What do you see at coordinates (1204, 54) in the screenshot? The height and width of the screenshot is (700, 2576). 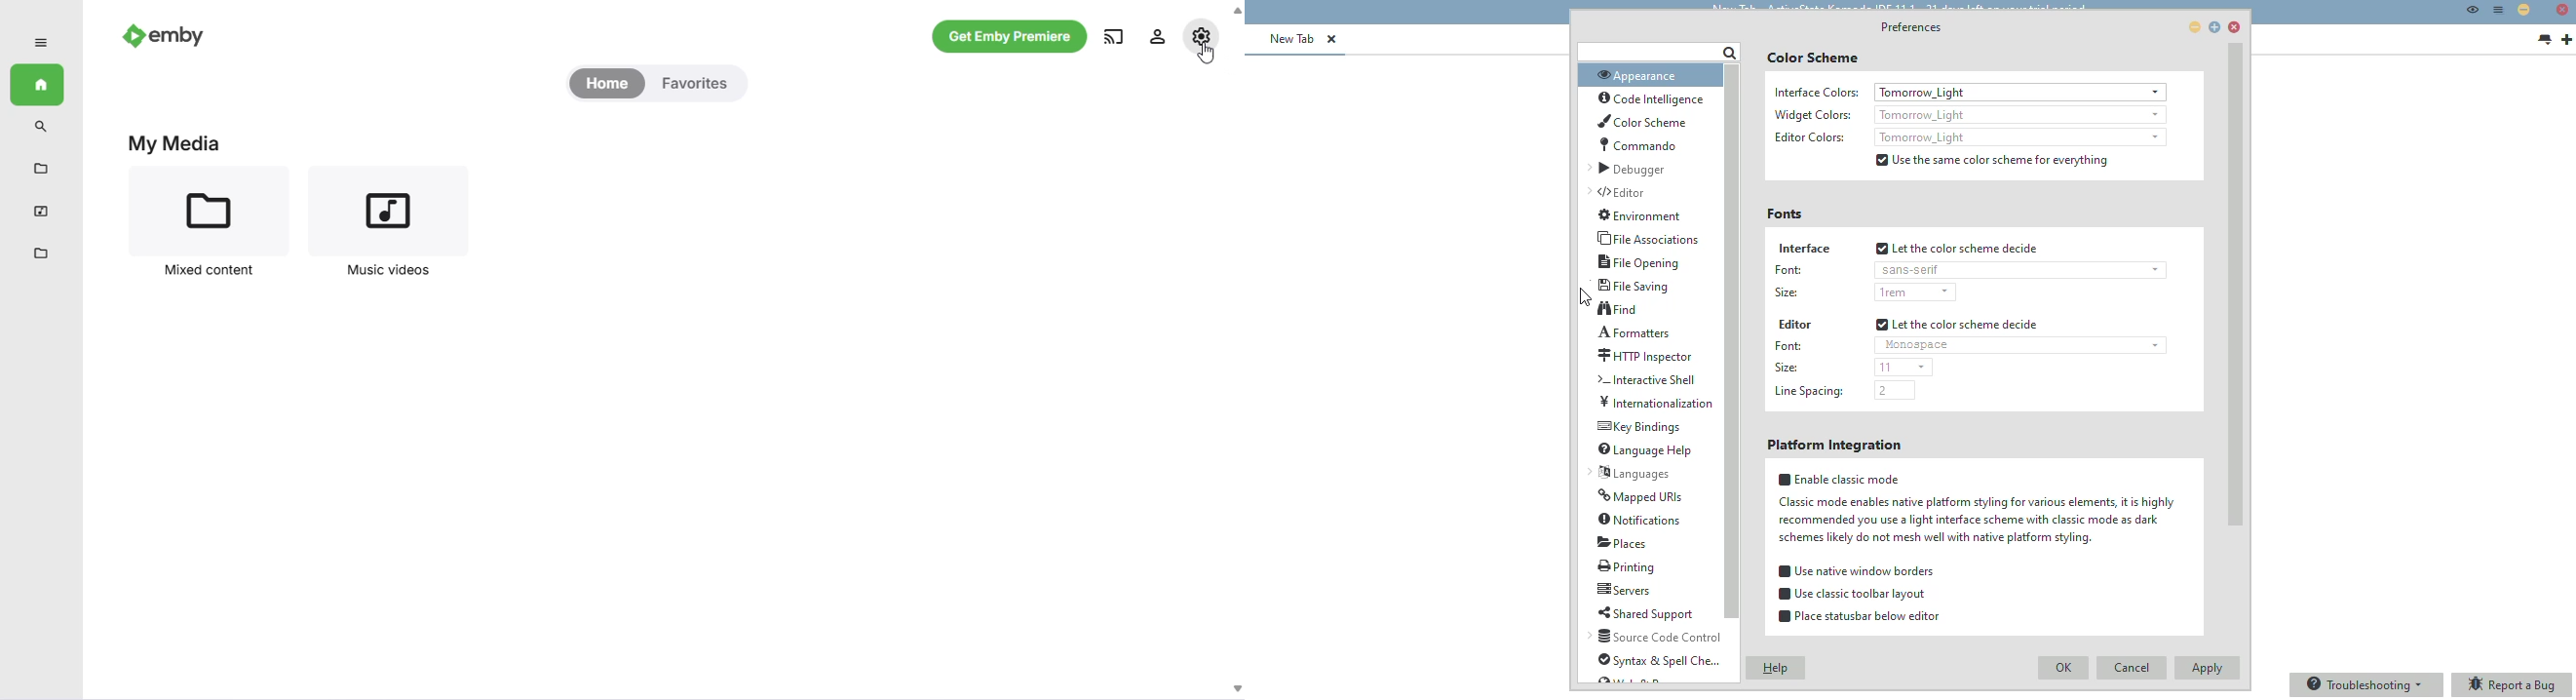 I see `cursor` at bounding box center [1204, 54].